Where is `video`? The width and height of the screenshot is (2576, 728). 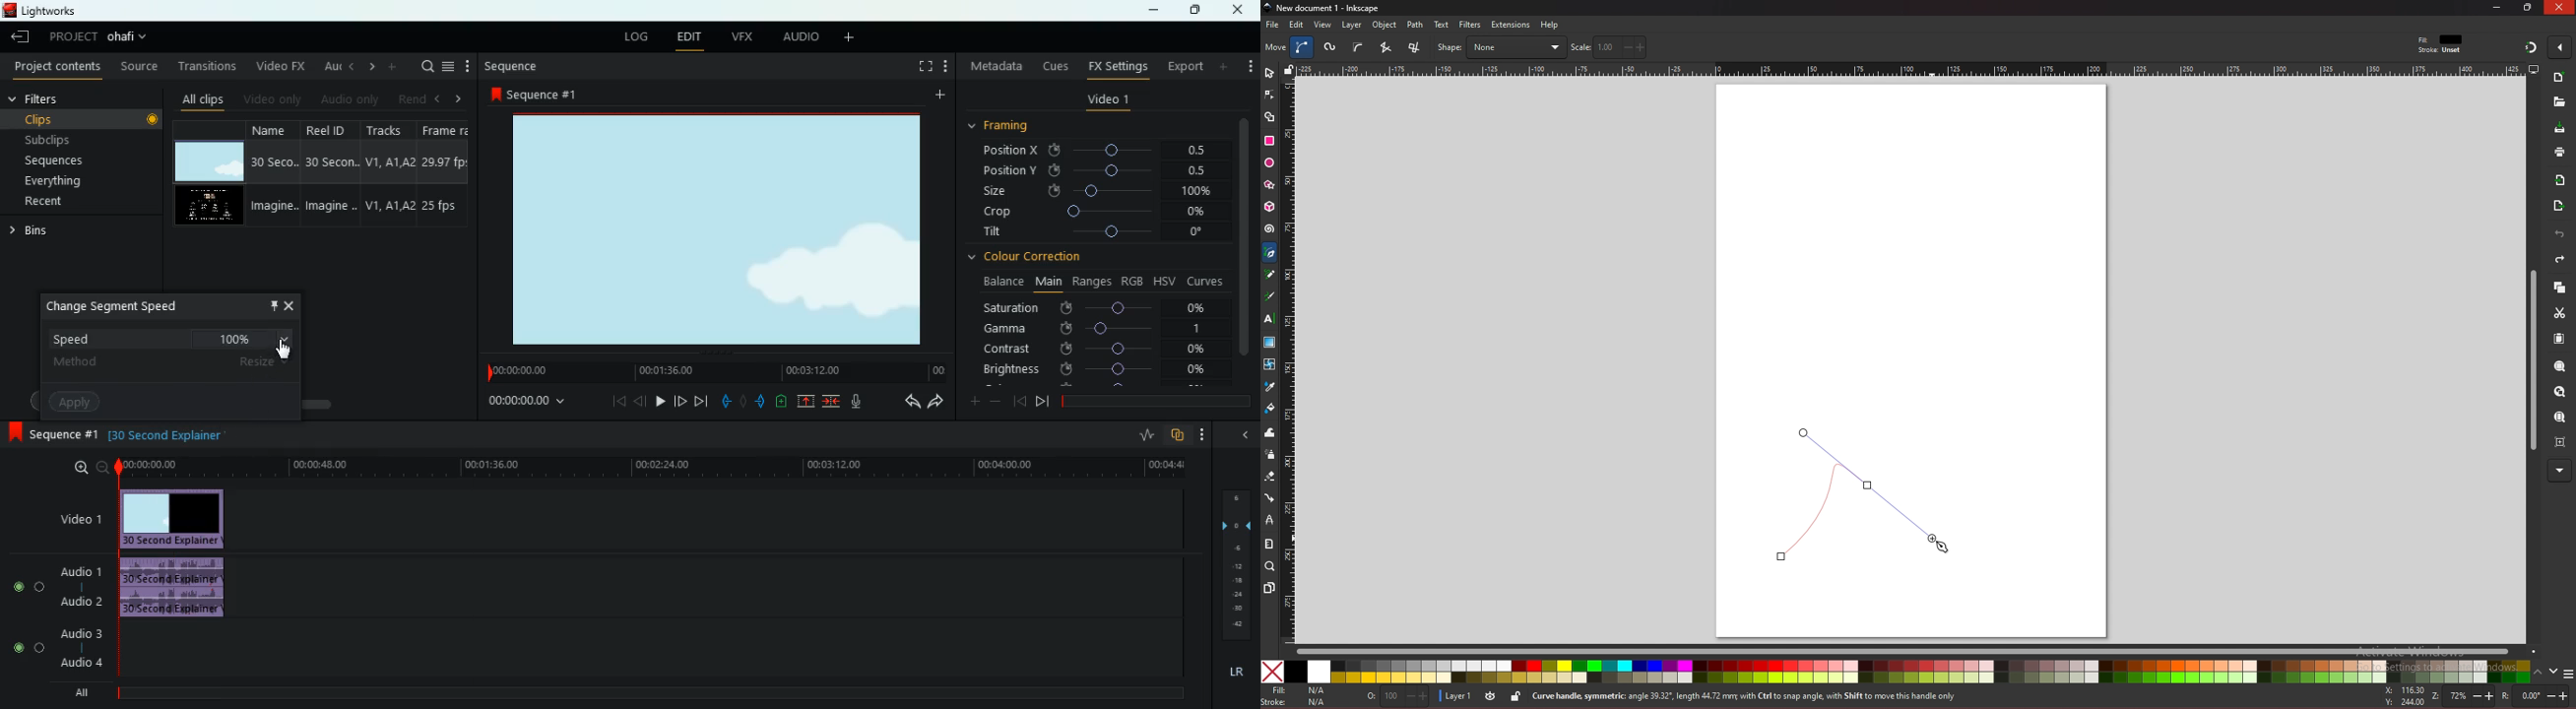
video is located at coordinates (211, 161).